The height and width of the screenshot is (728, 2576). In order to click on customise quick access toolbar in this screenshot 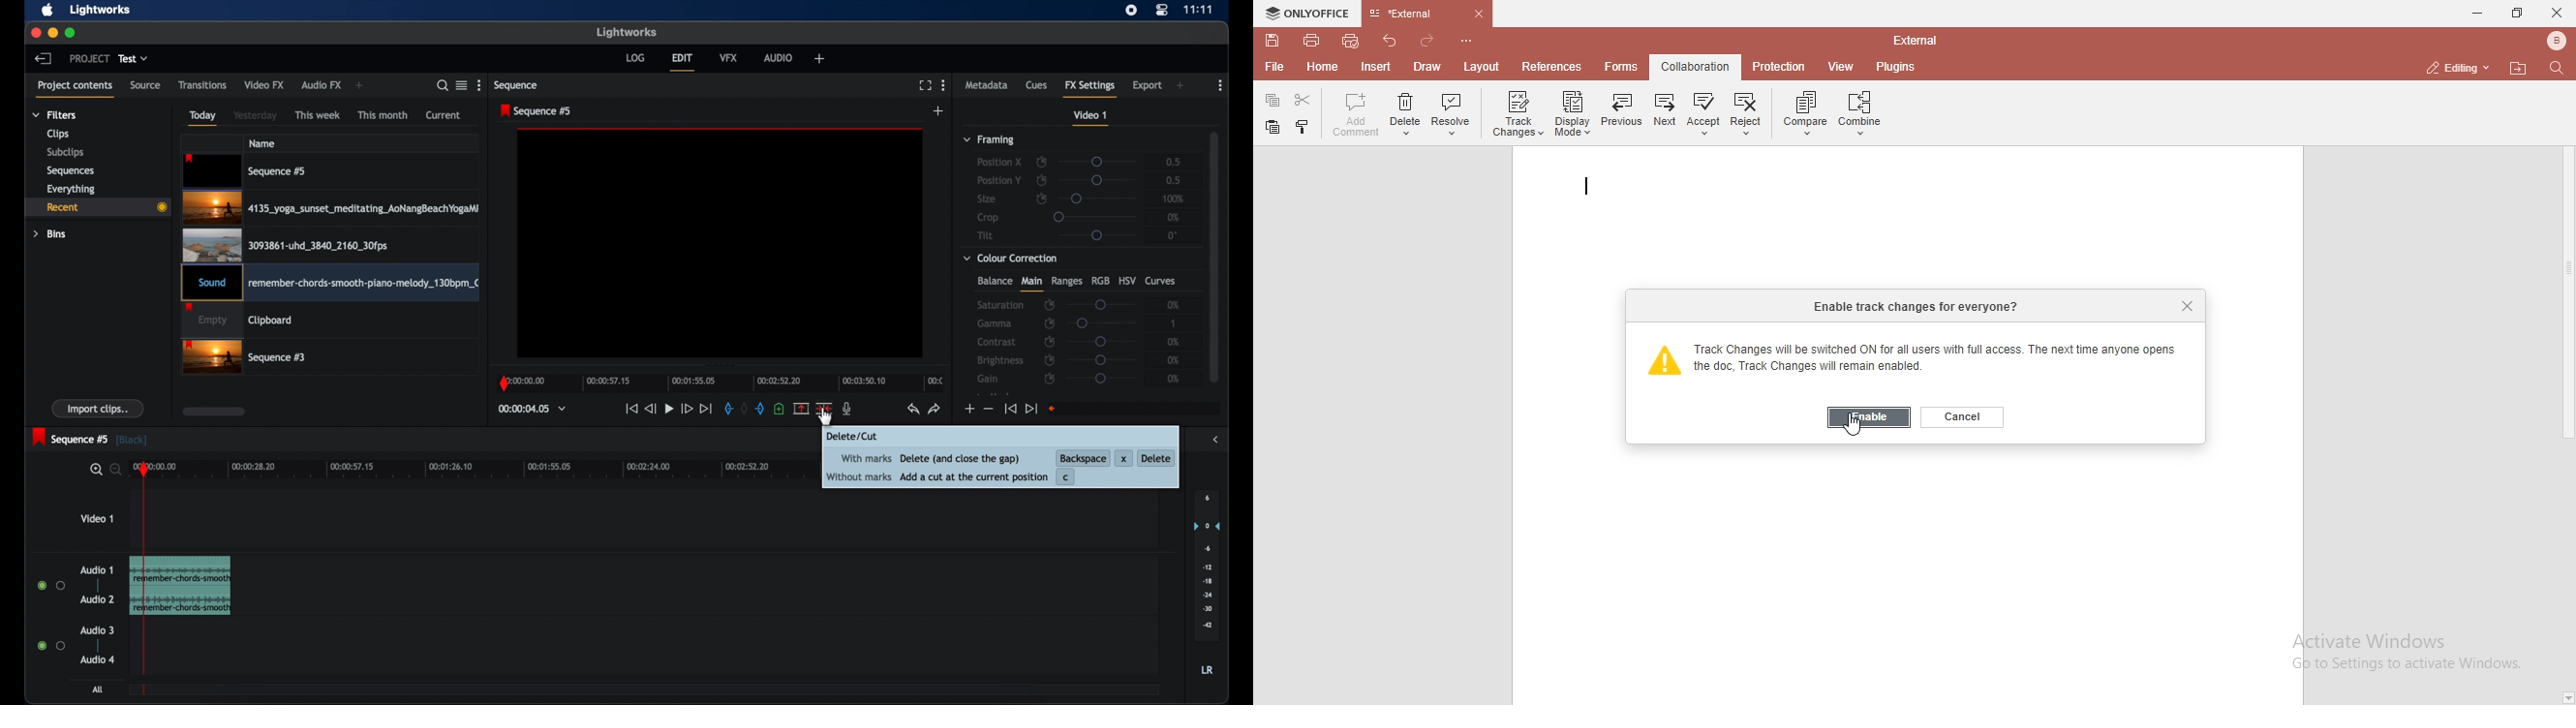, I will do `click(1466, 40)`.